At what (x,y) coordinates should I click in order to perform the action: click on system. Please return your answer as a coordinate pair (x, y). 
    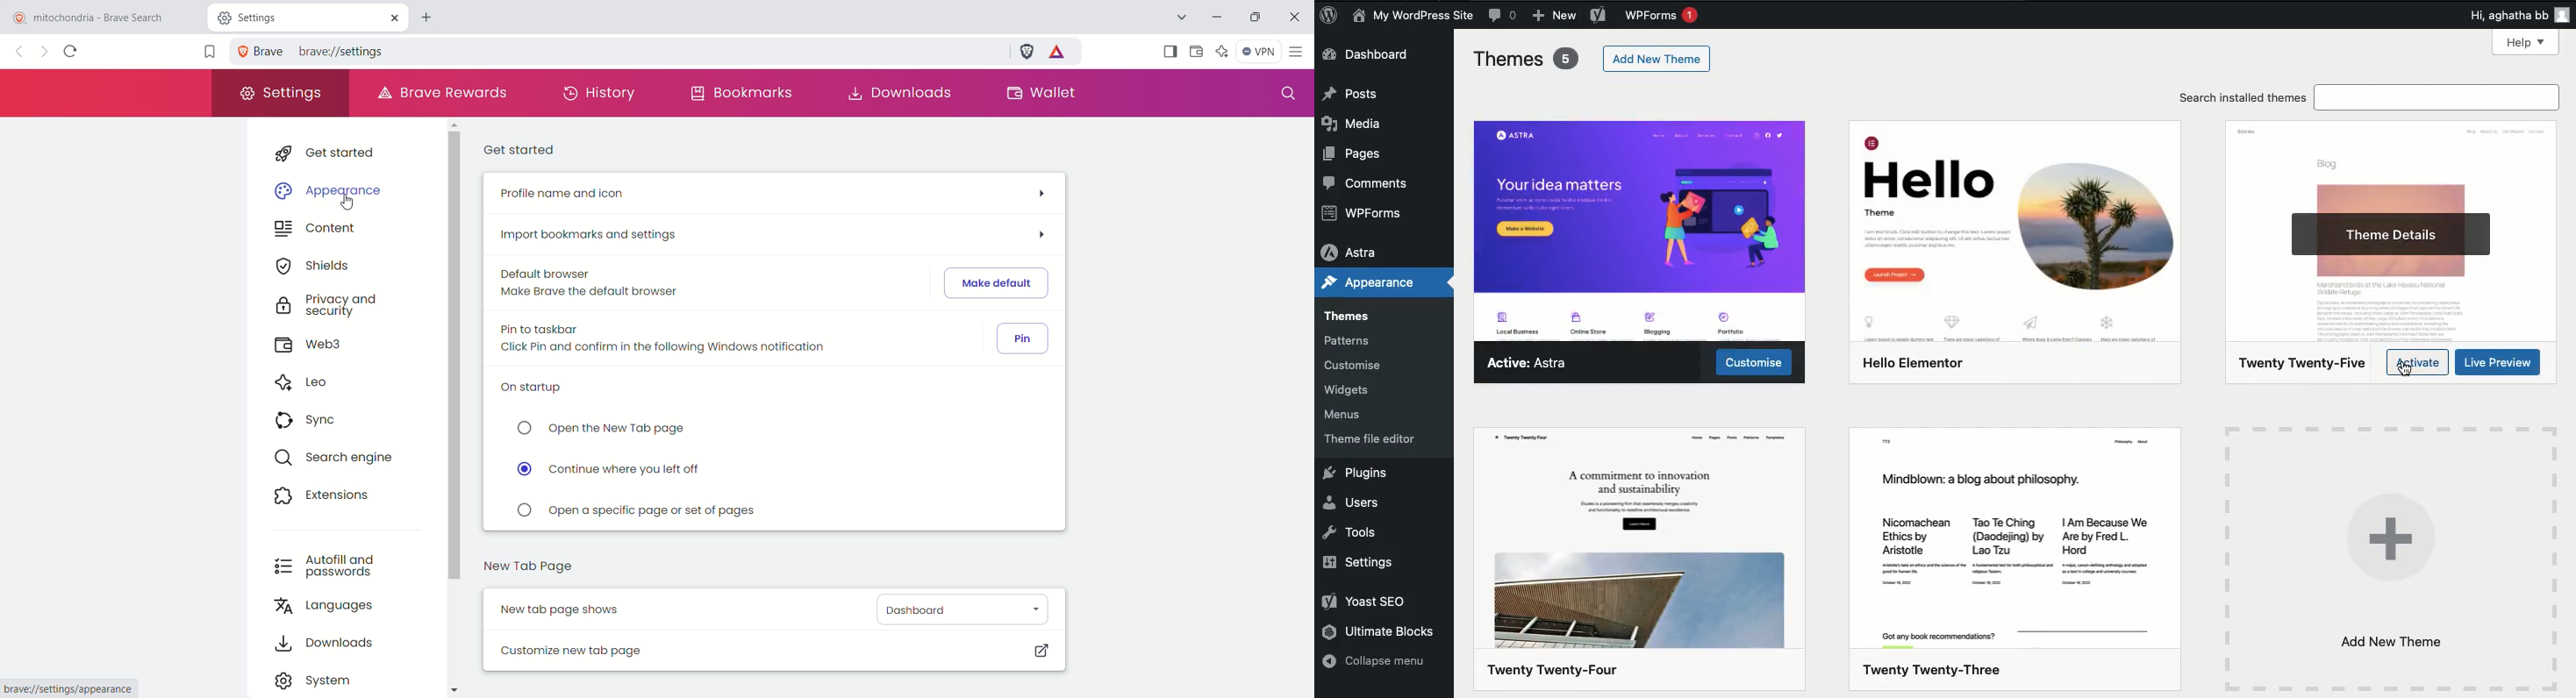
    Looking at the image, I should click on (316, 679).